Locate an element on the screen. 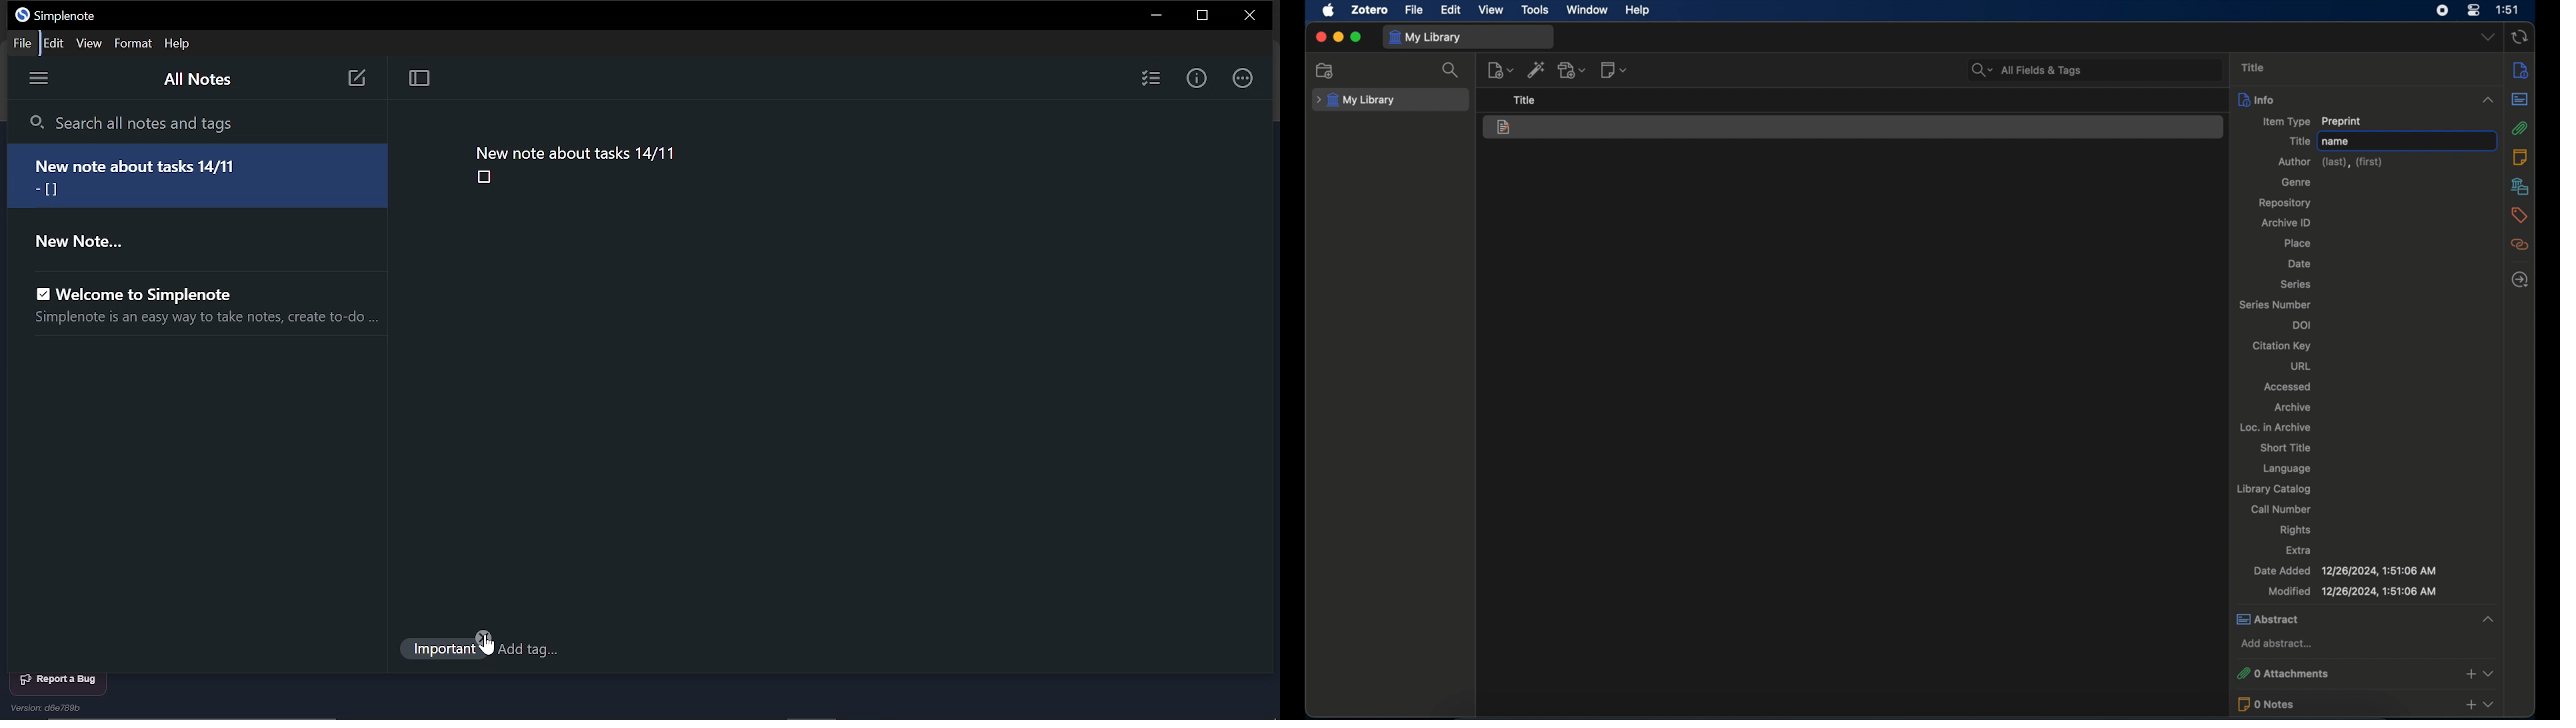 Image resolution: width=2576 pixels, height=728 pixels. oc. in archive is located at coordinates (2273, 427).